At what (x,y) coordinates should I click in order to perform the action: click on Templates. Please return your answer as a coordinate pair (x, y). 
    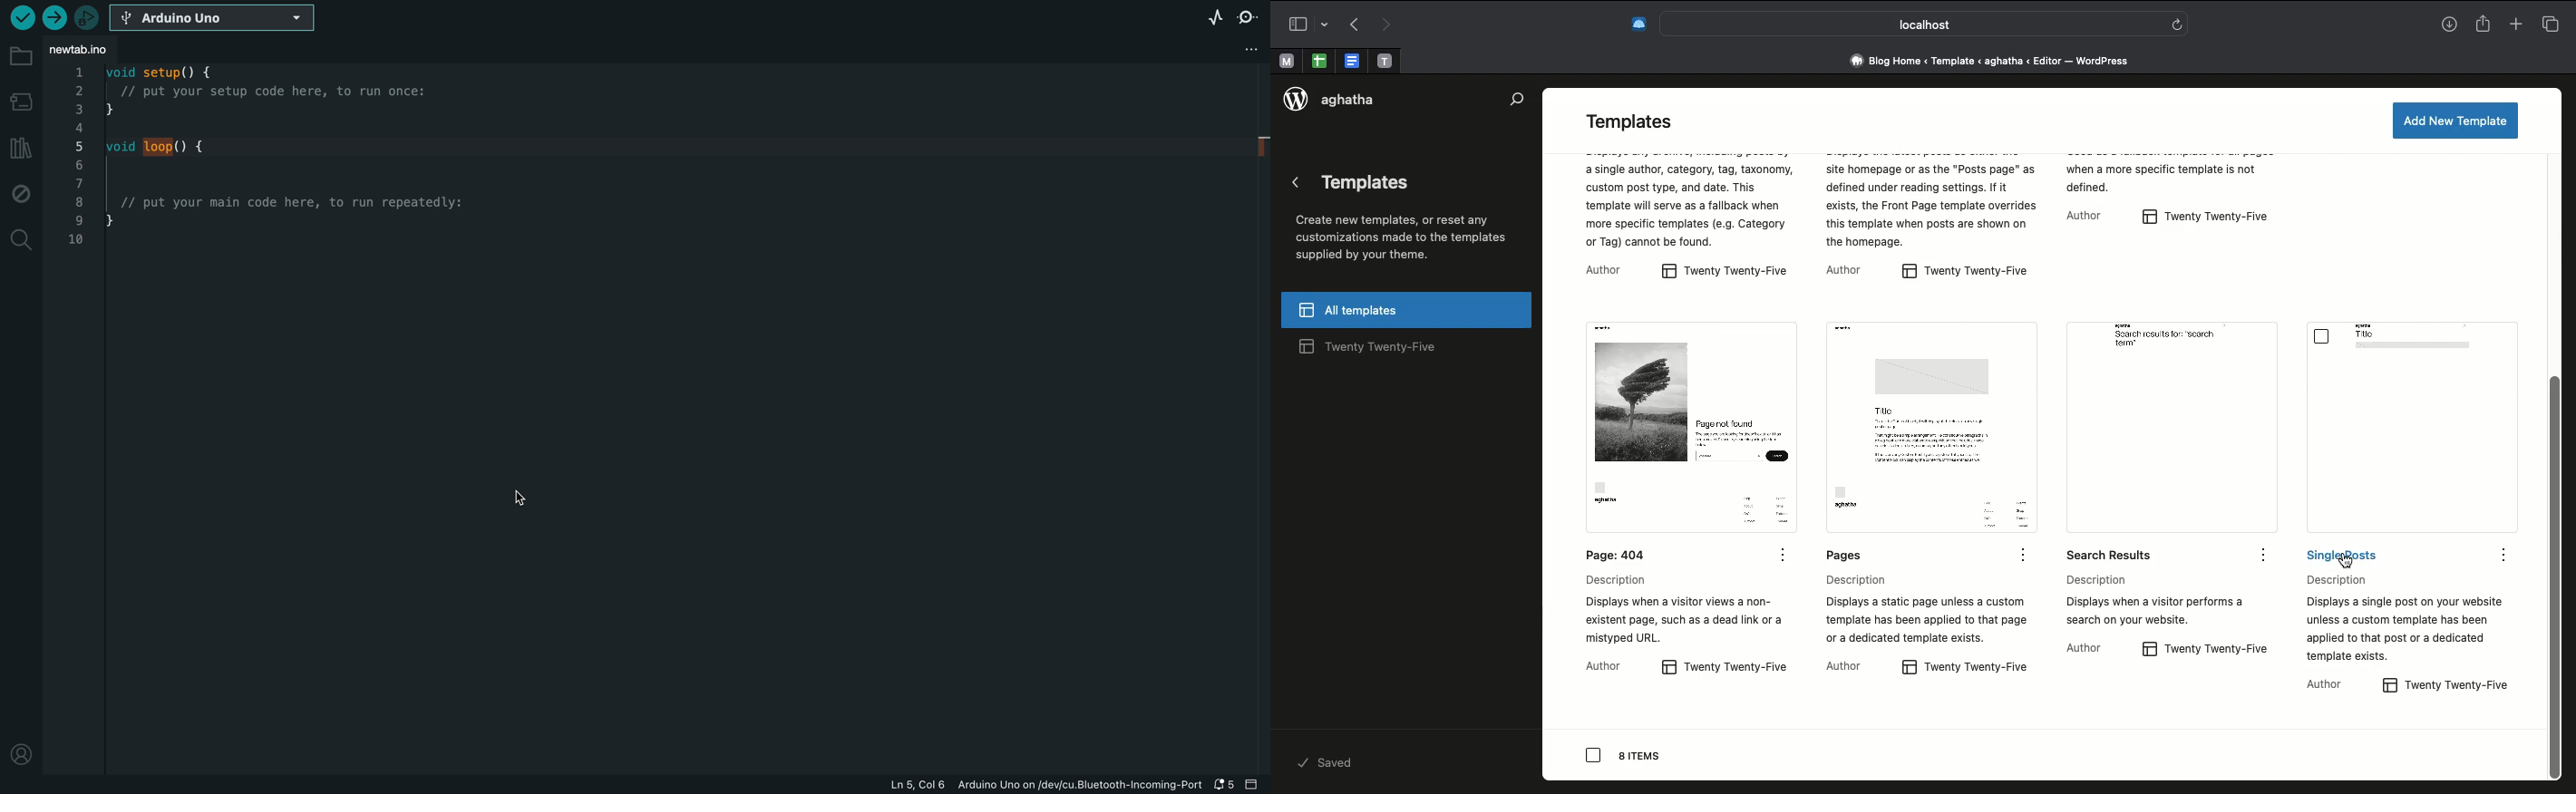
    Looking at the image, I should click on (1637, 124).